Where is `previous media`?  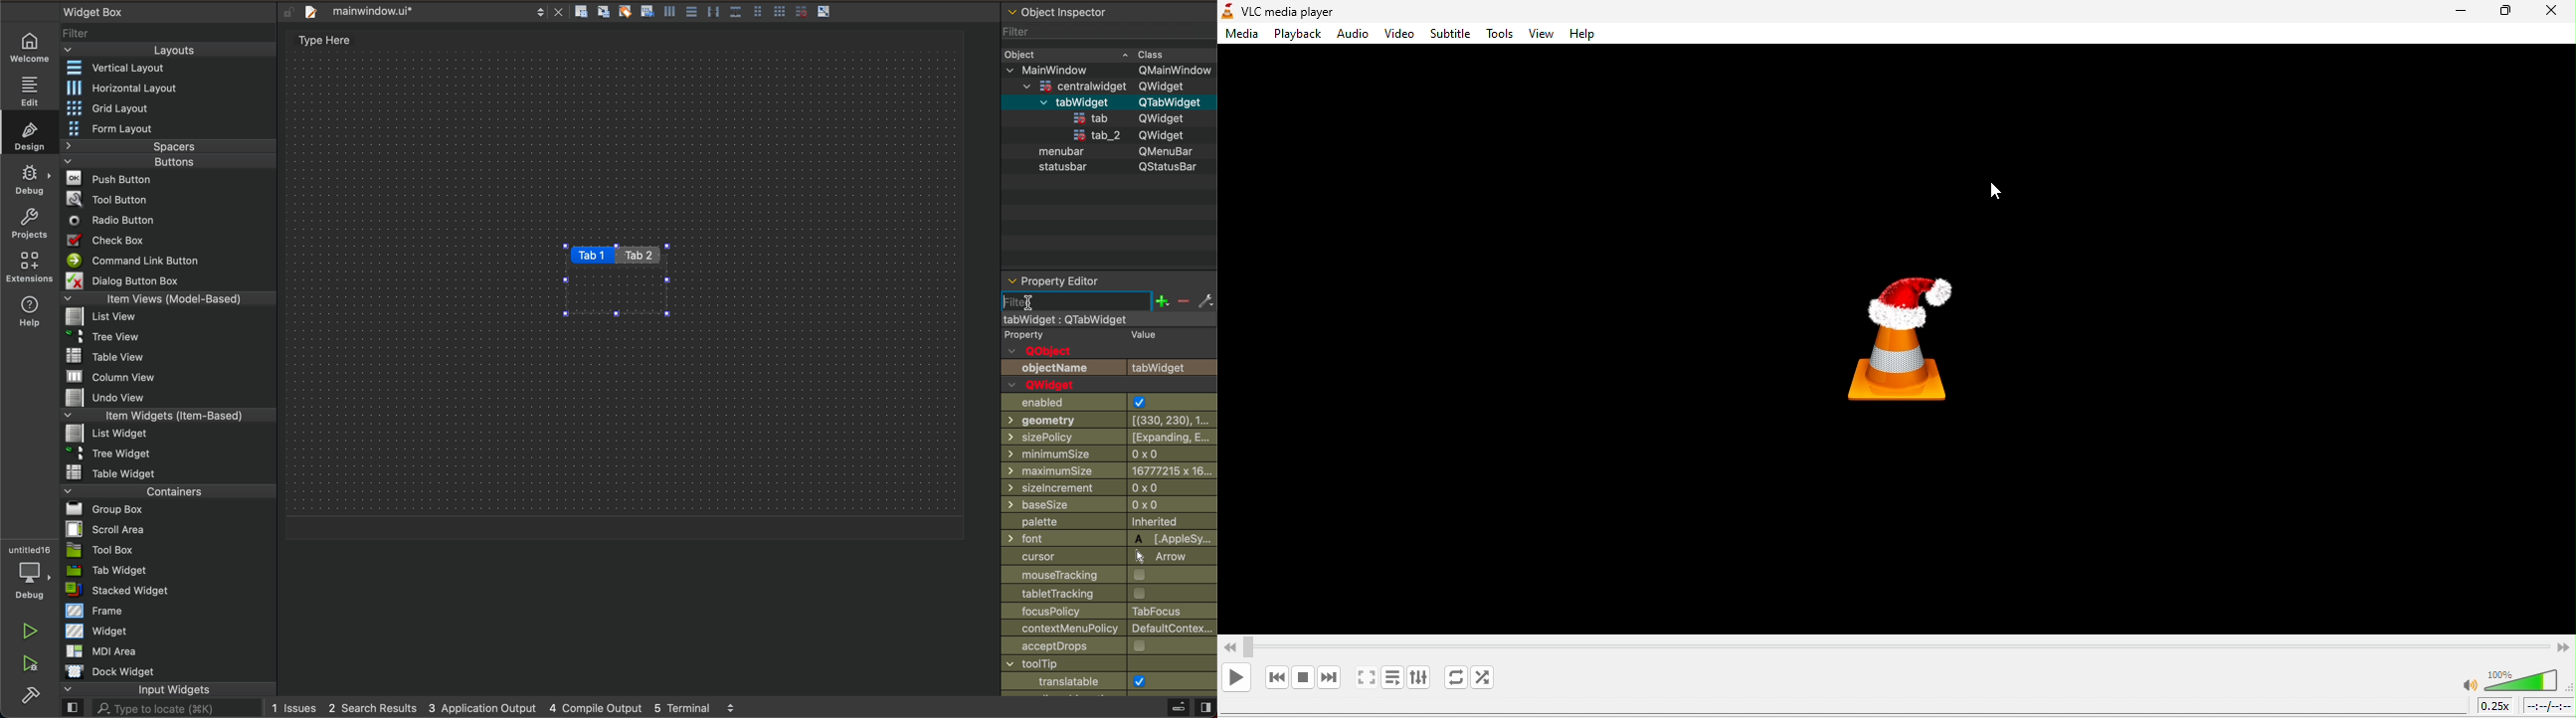 previous media is located at coordinates (1270, 680).